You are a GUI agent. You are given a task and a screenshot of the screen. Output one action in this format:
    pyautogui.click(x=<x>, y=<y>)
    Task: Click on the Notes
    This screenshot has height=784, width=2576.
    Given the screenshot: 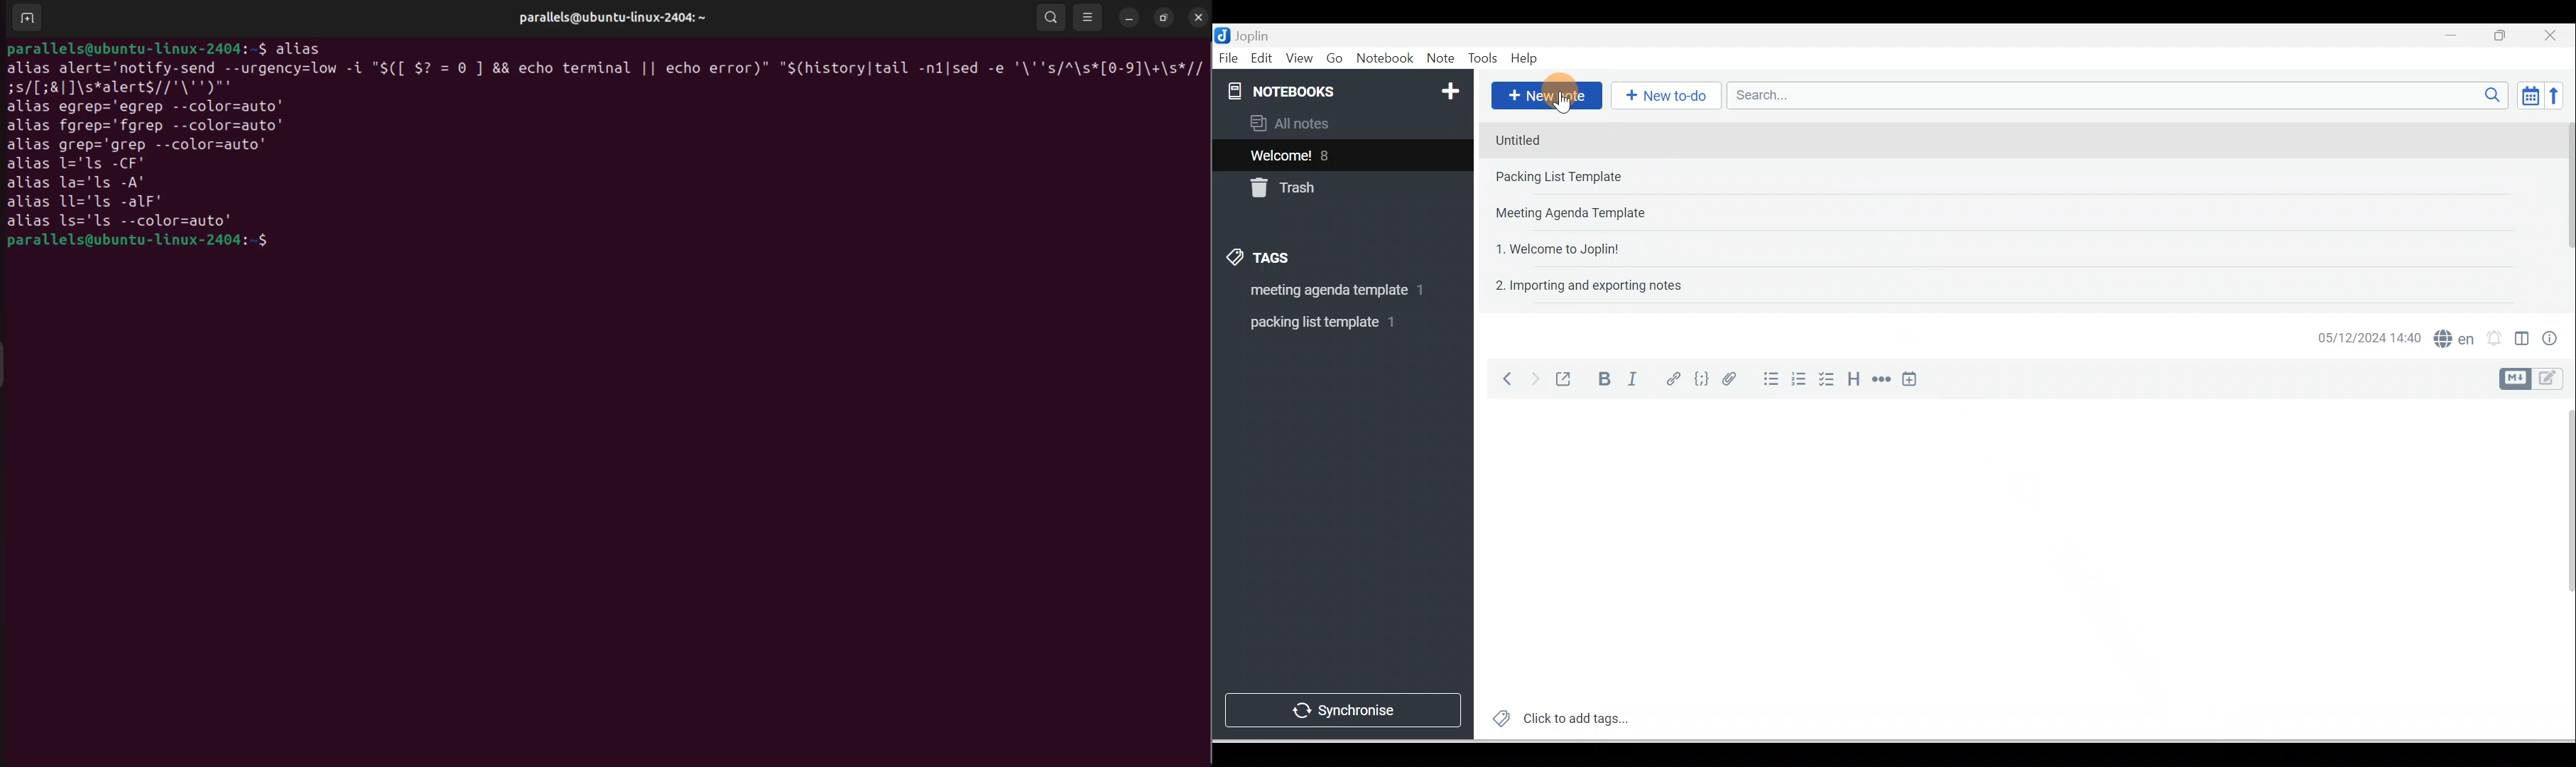 What is the action you would take?
    pyautogui.click(x=1332, y=152)
    